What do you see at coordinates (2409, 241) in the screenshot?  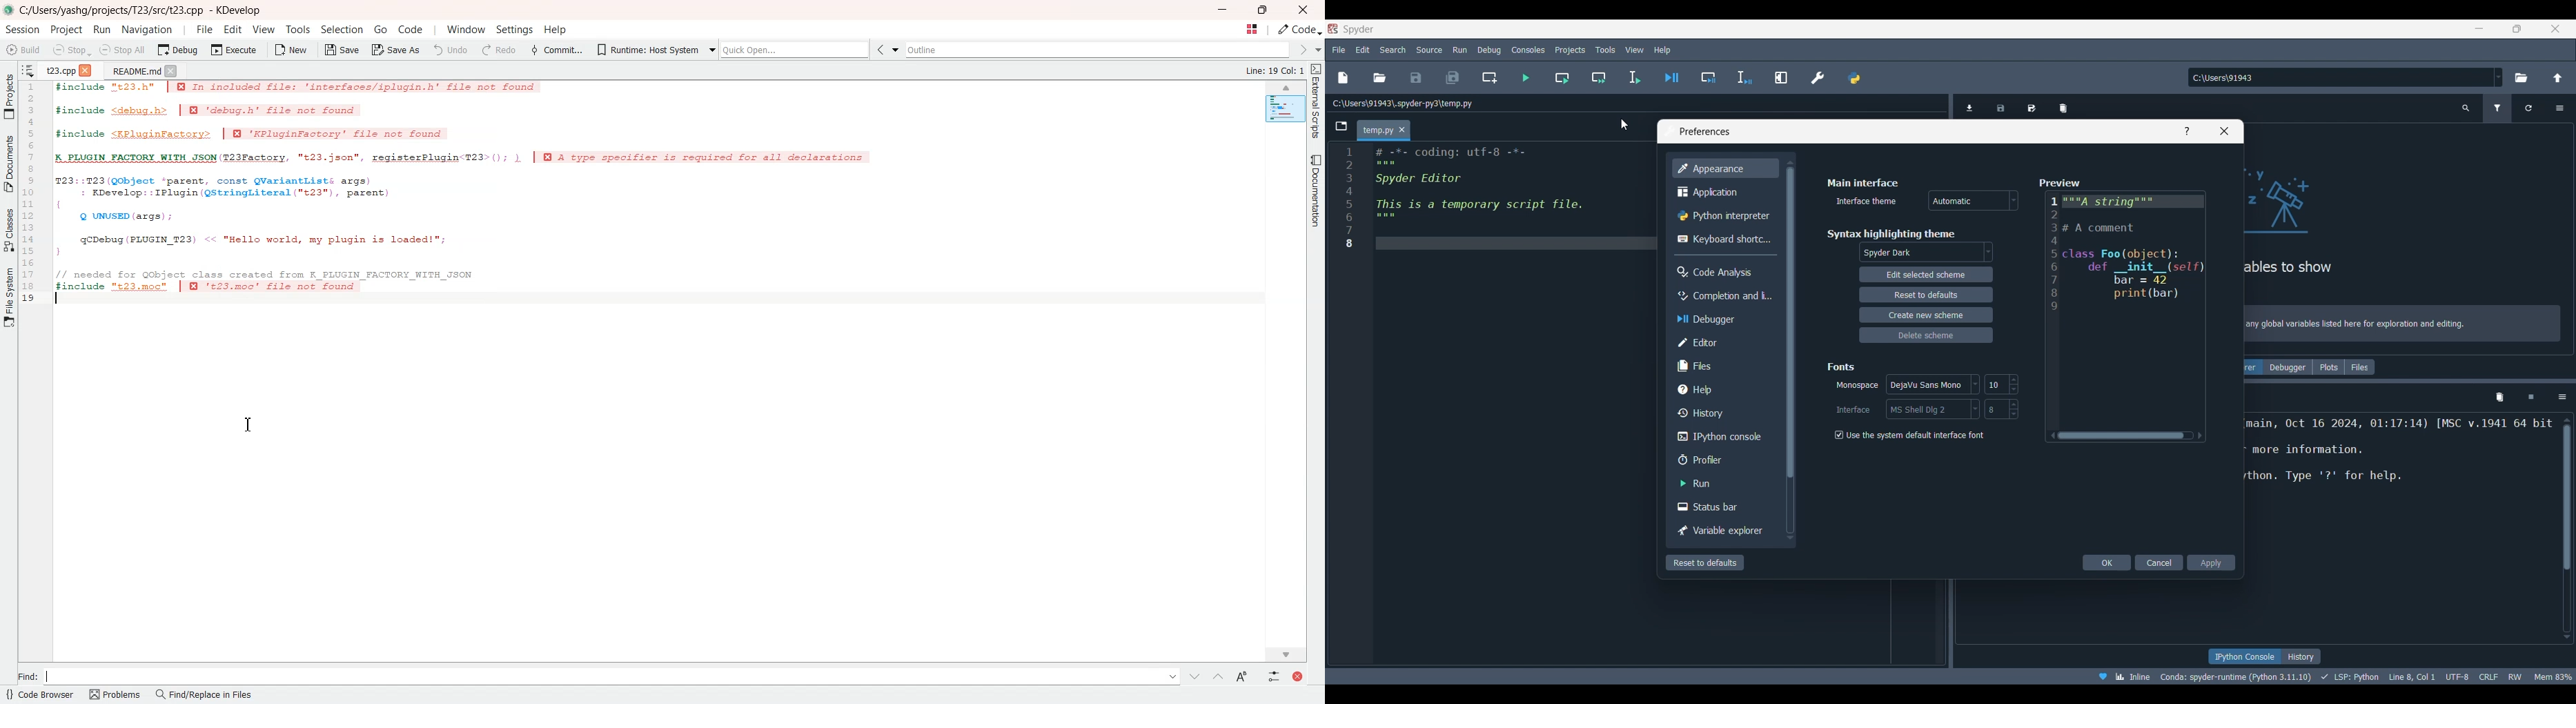 I see `Panel logo and description` at bounding box center [2409, 241].